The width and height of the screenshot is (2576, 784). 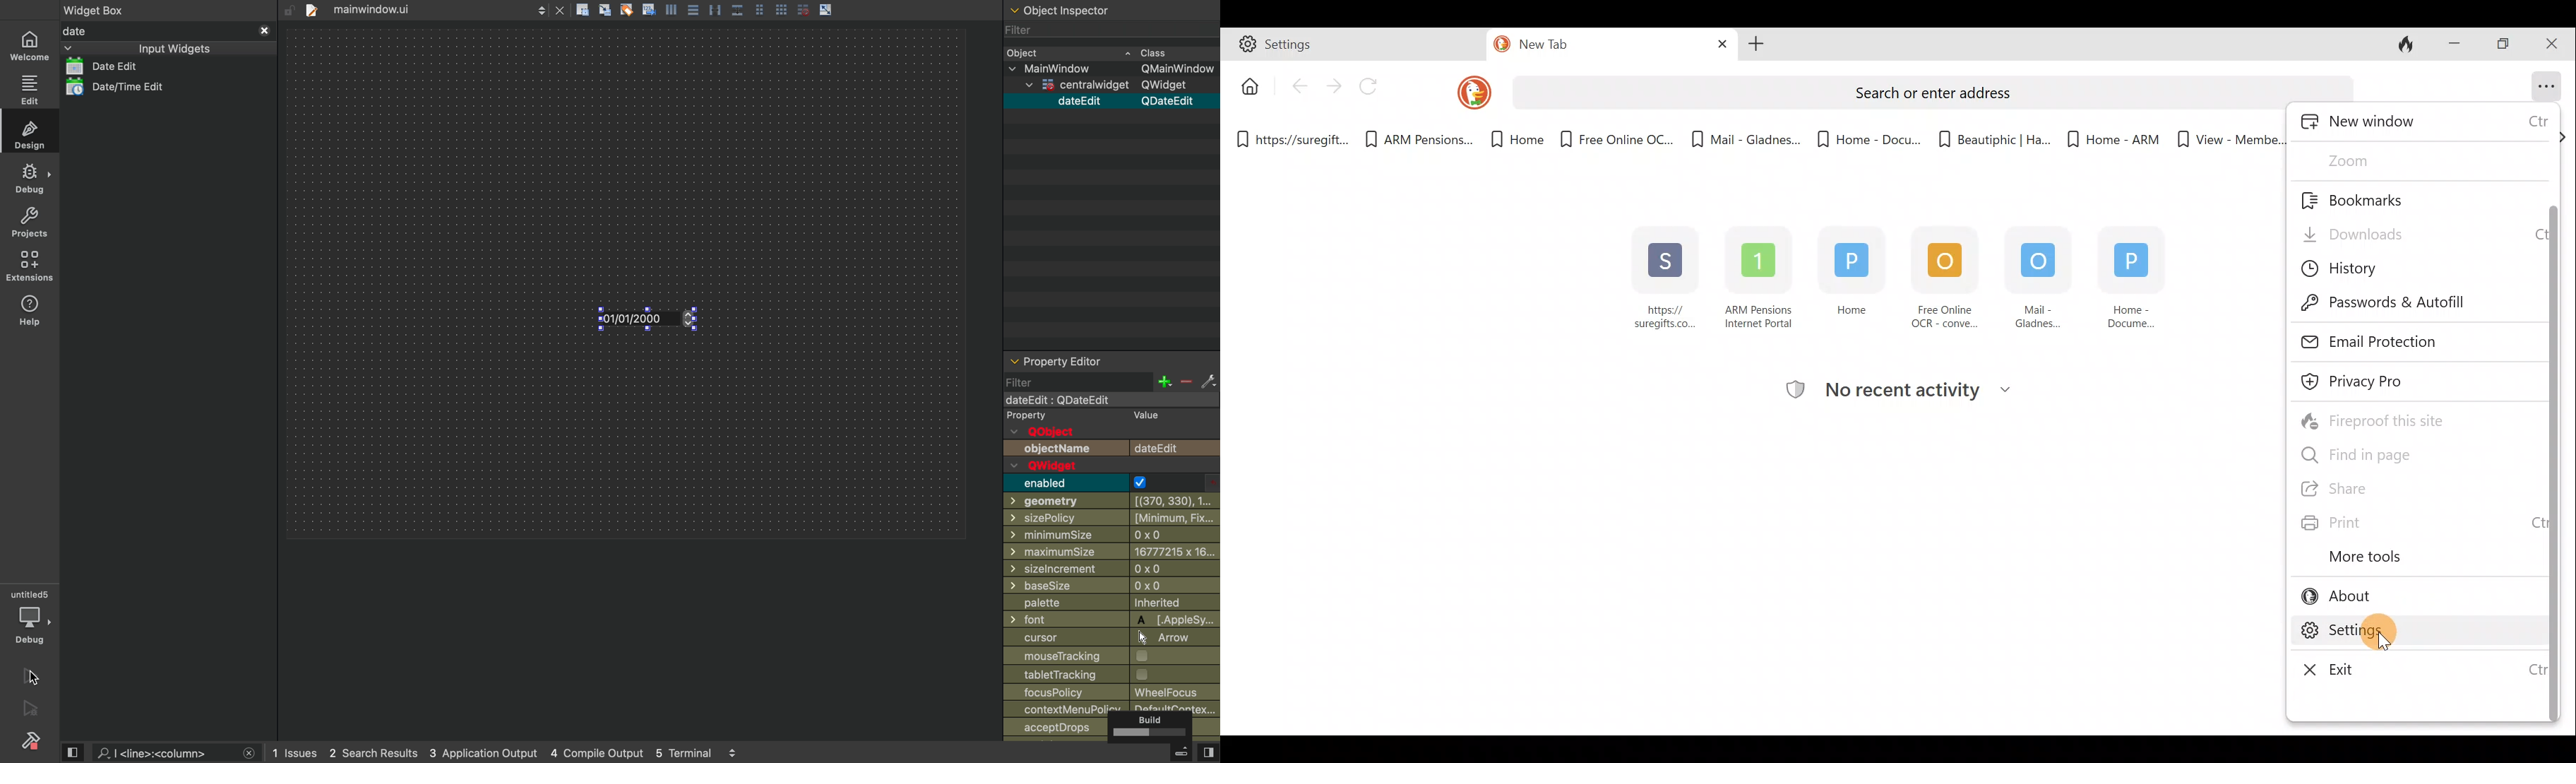 What do you see at coordinates (1113, 501) in the screenshot?
I see `geometry` at bounding box center [1113, 501].